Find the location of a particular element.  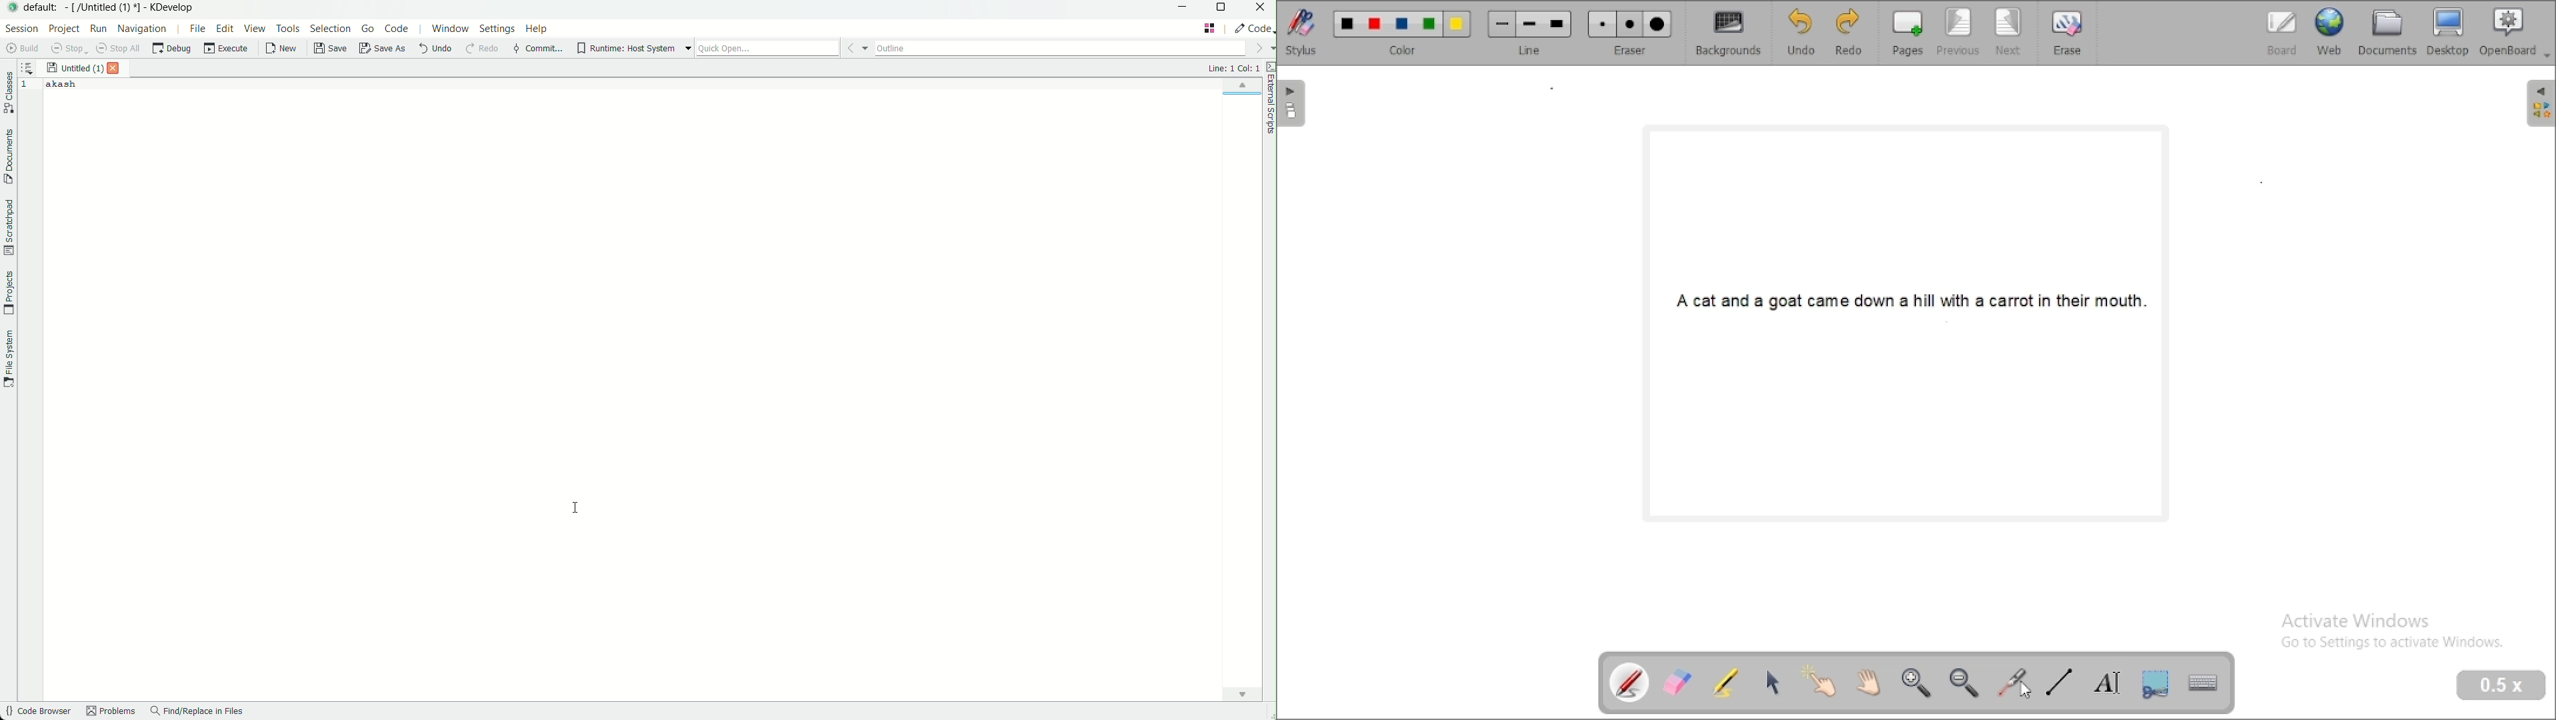

web is located at coordinates (2330, 32).